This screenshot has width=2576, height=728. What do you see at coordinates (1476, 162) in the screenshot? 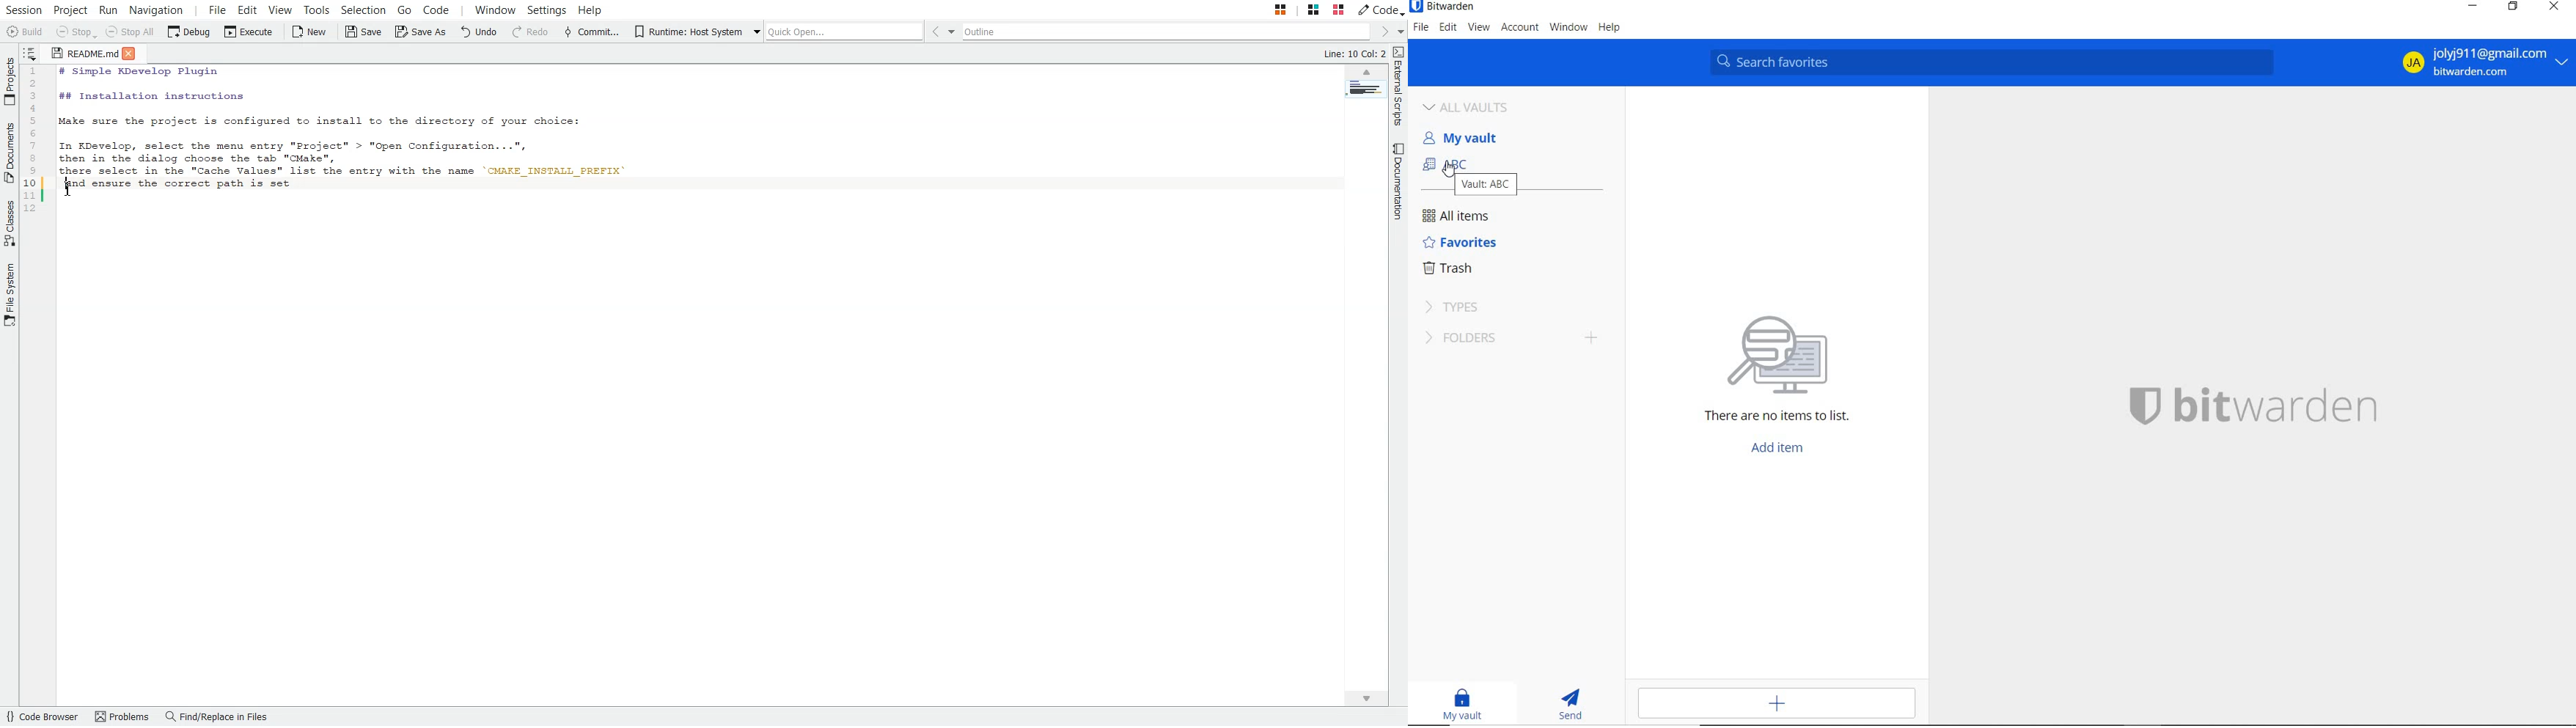
I see `SHARED VAULT: ABC` at bounding box center [1476, 162].